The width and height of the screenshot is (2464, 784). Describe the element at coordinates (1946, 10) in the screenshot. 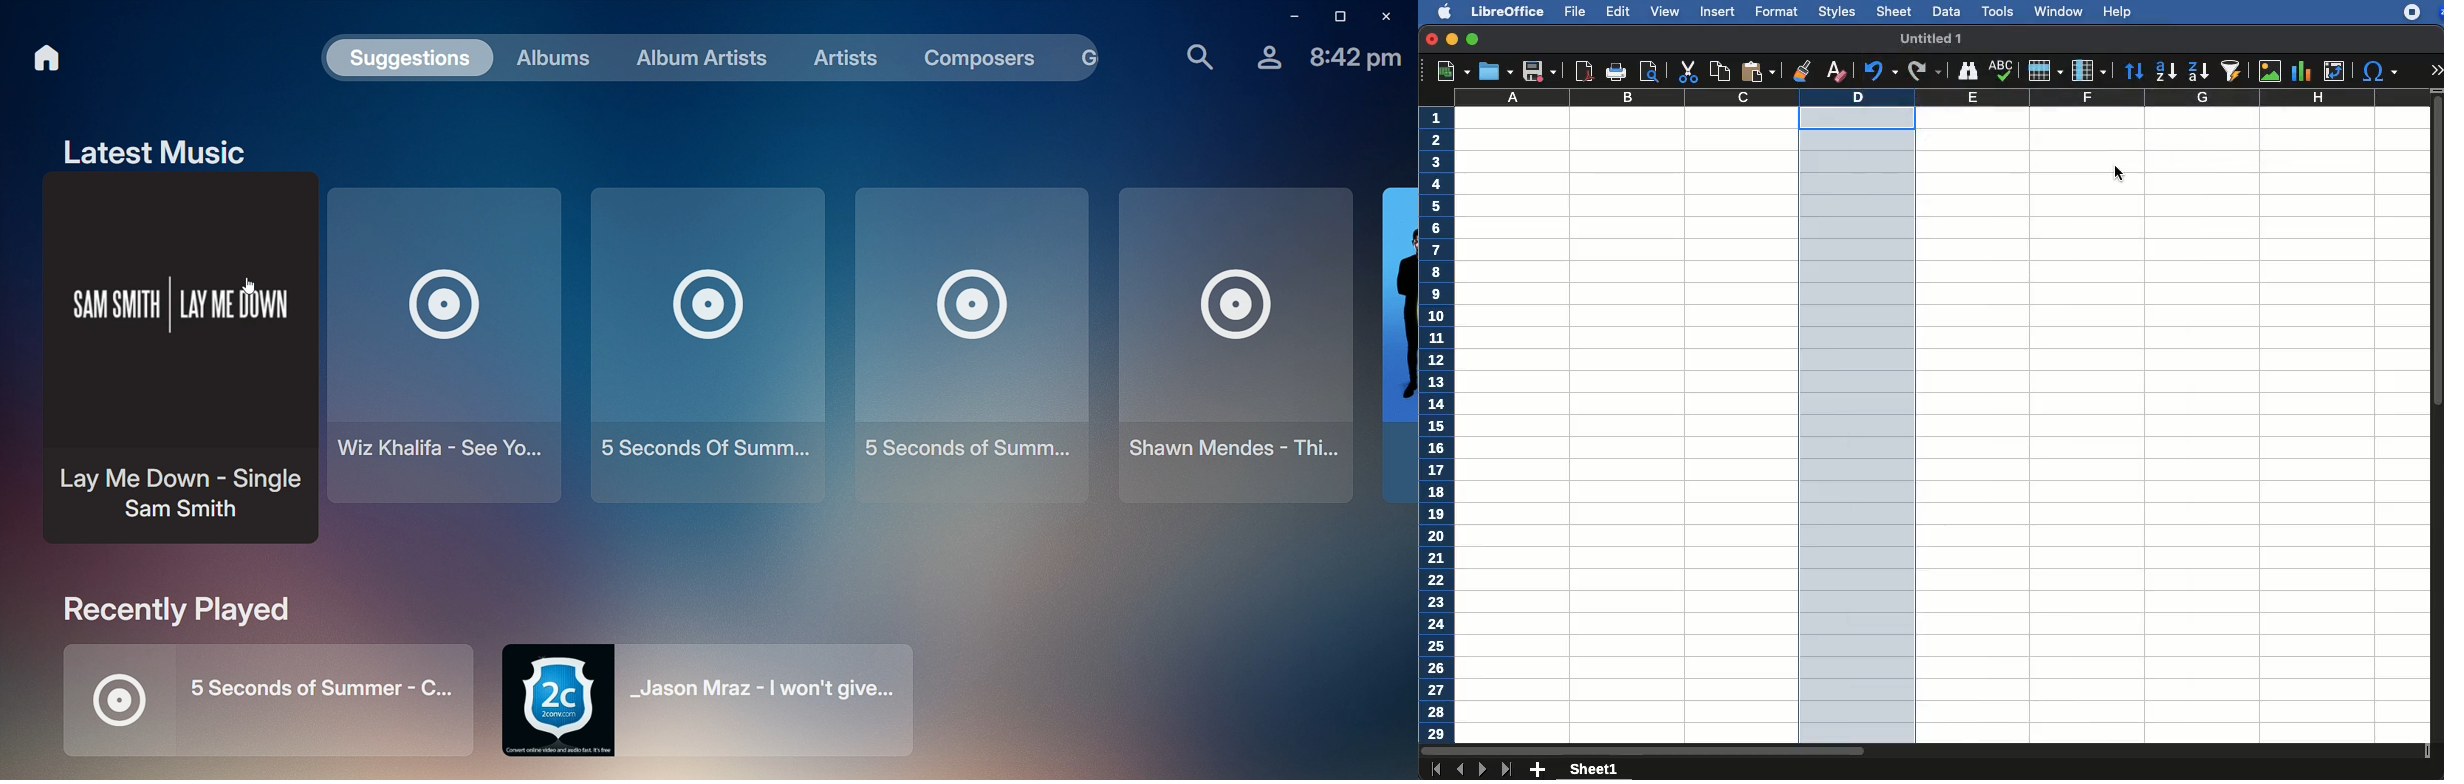

I see `data` at that location.